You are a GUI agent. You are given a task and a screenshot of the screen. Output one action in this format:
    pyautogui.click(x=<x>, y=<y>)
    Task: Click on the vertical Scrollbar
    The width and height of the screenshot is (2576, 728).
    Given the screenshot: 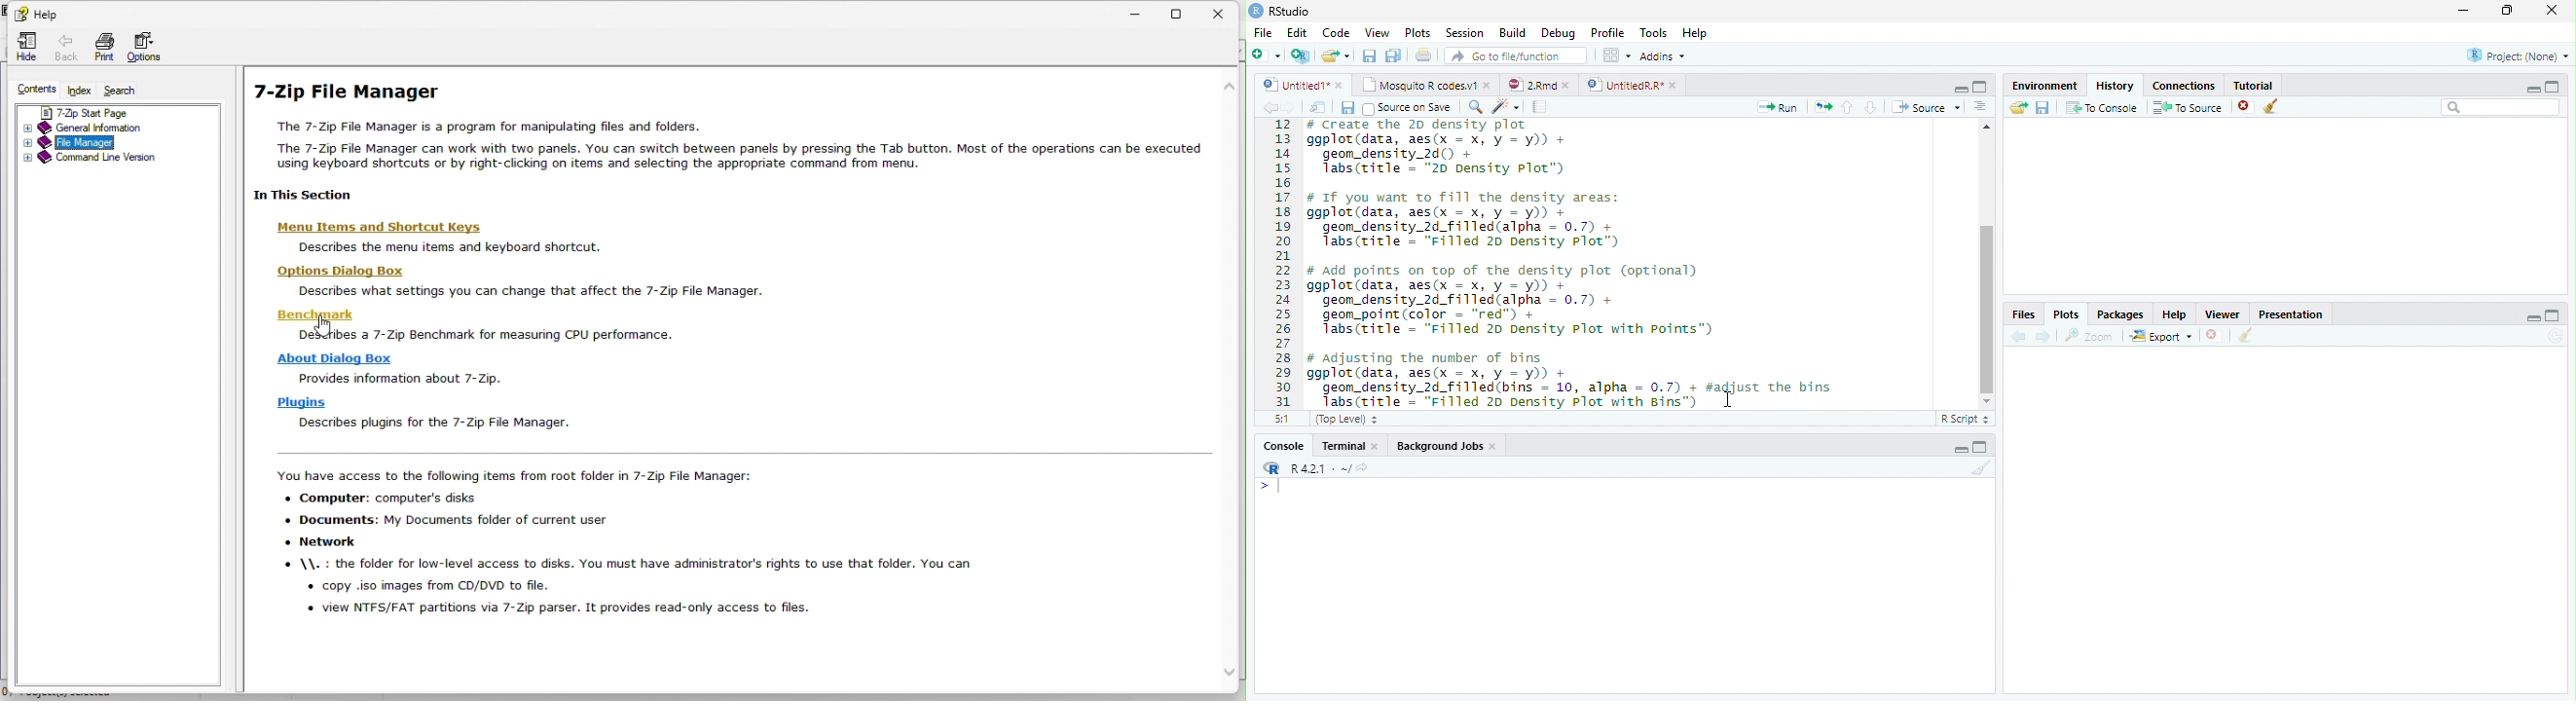 What is the action you would take?
    pyautogui.click(x=1987, y=309)
    